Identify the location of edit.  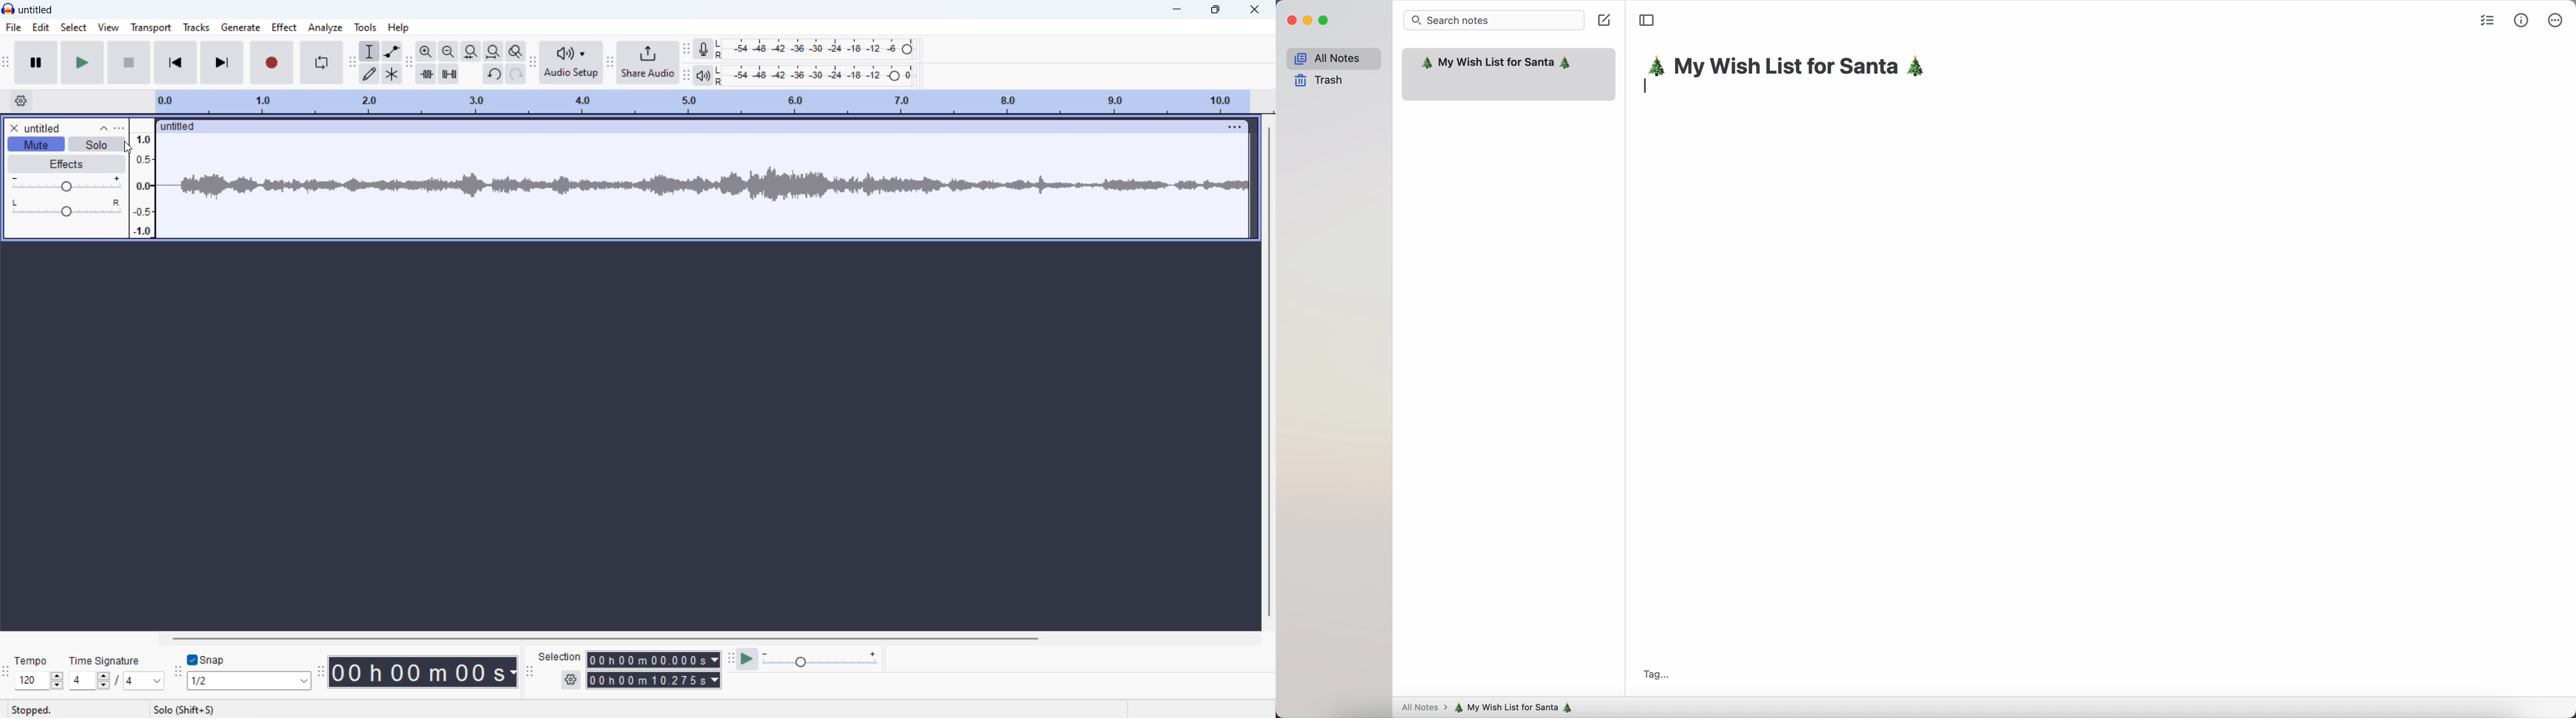
(43, 27).